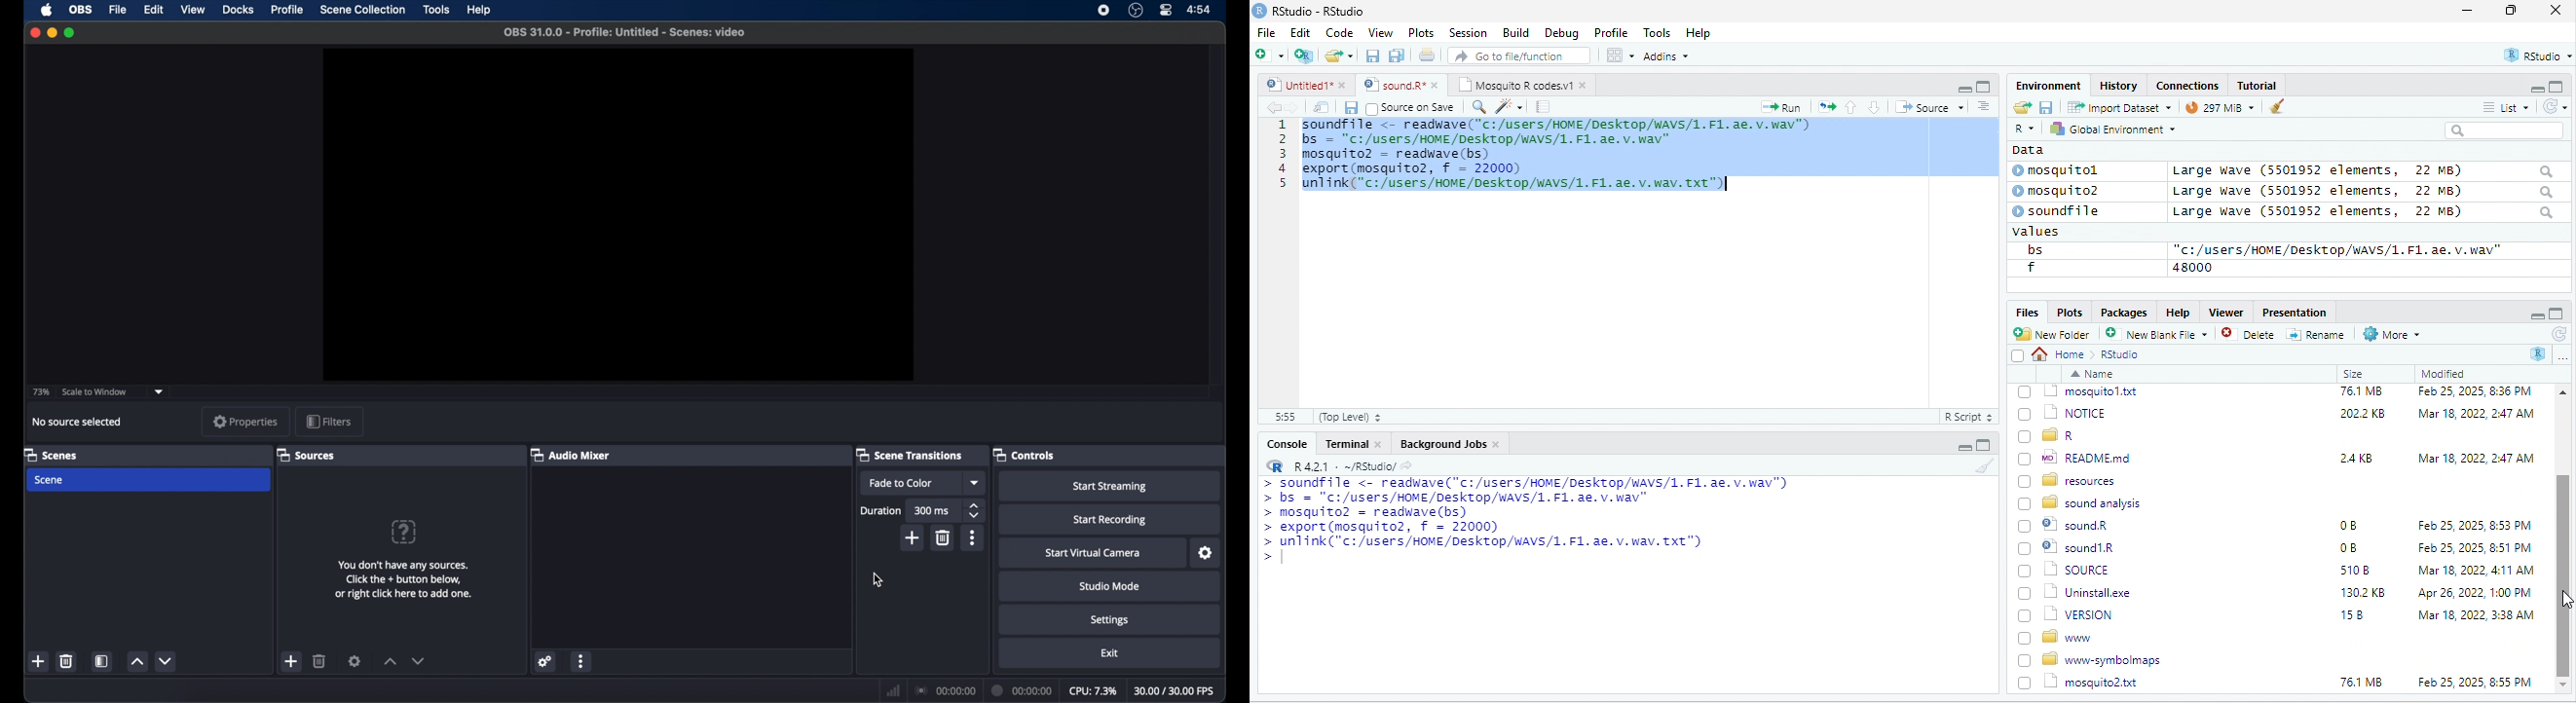 This screenshot has width=2576, height=728. I want to click on maximize, so click(2557, 314).